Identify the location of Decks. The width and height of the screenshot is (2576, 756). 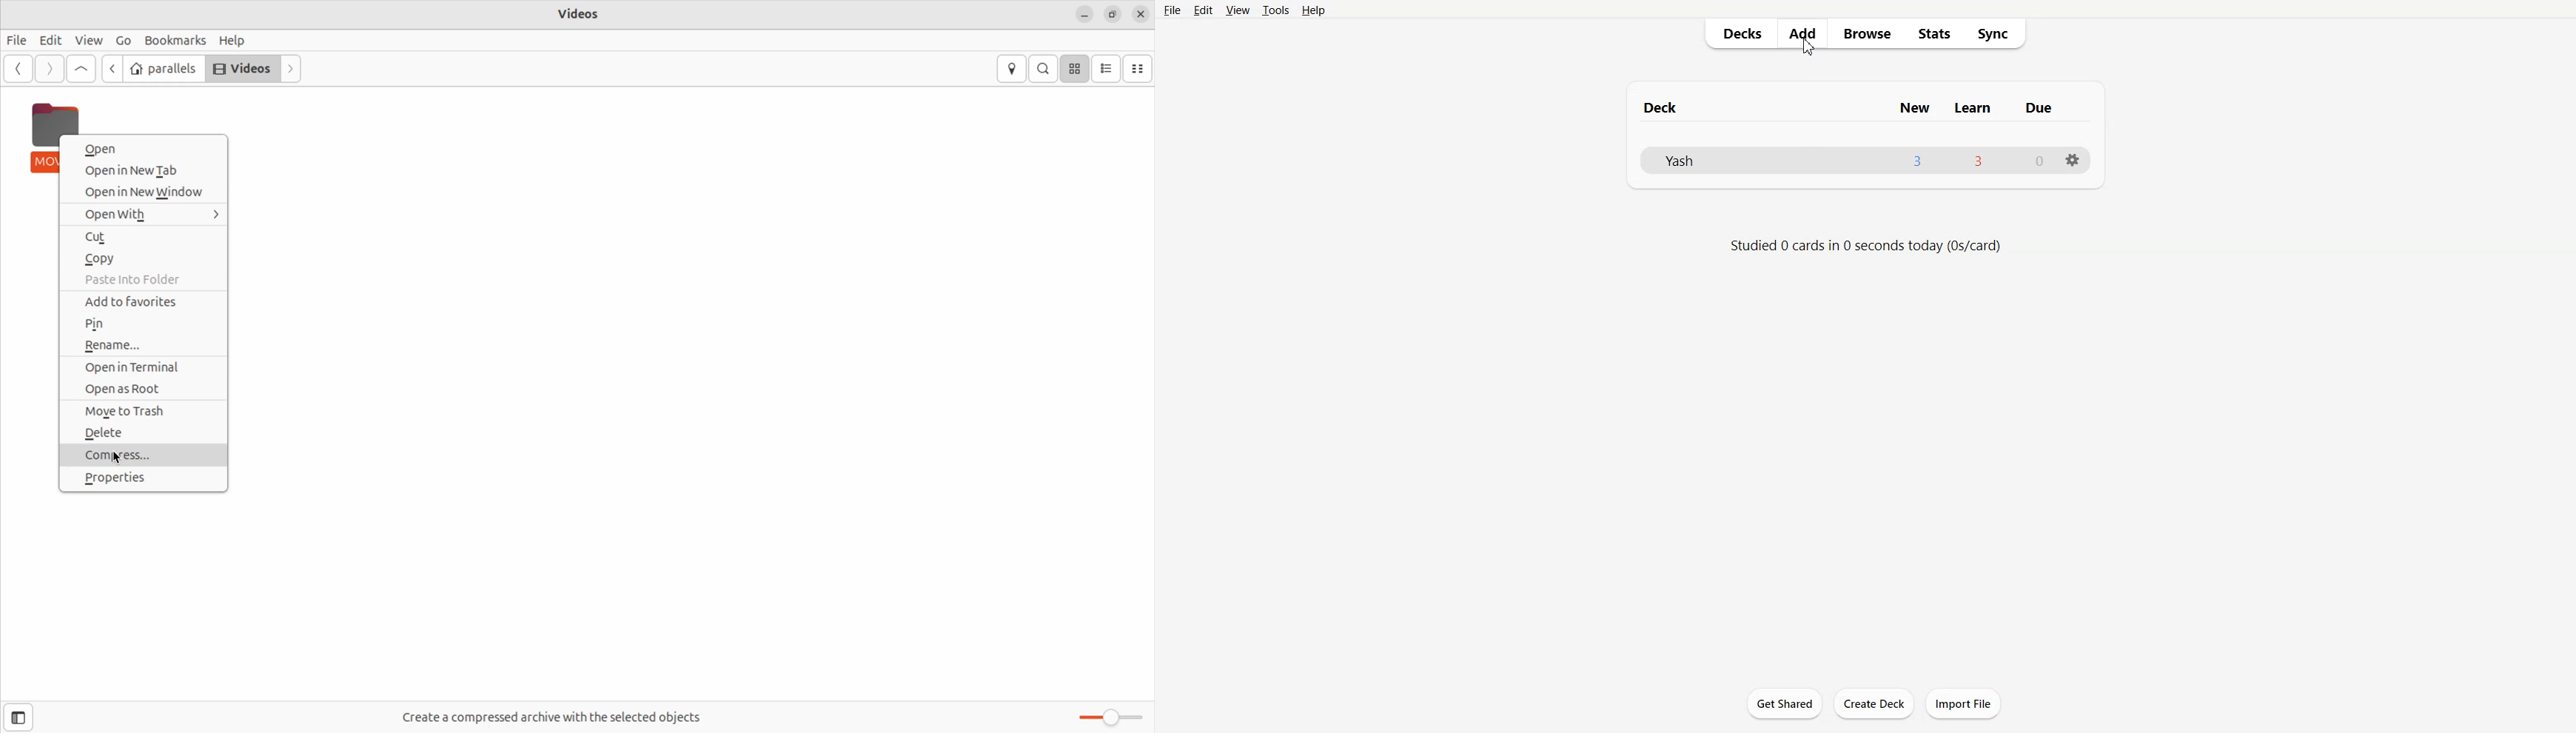
(1740, 33).